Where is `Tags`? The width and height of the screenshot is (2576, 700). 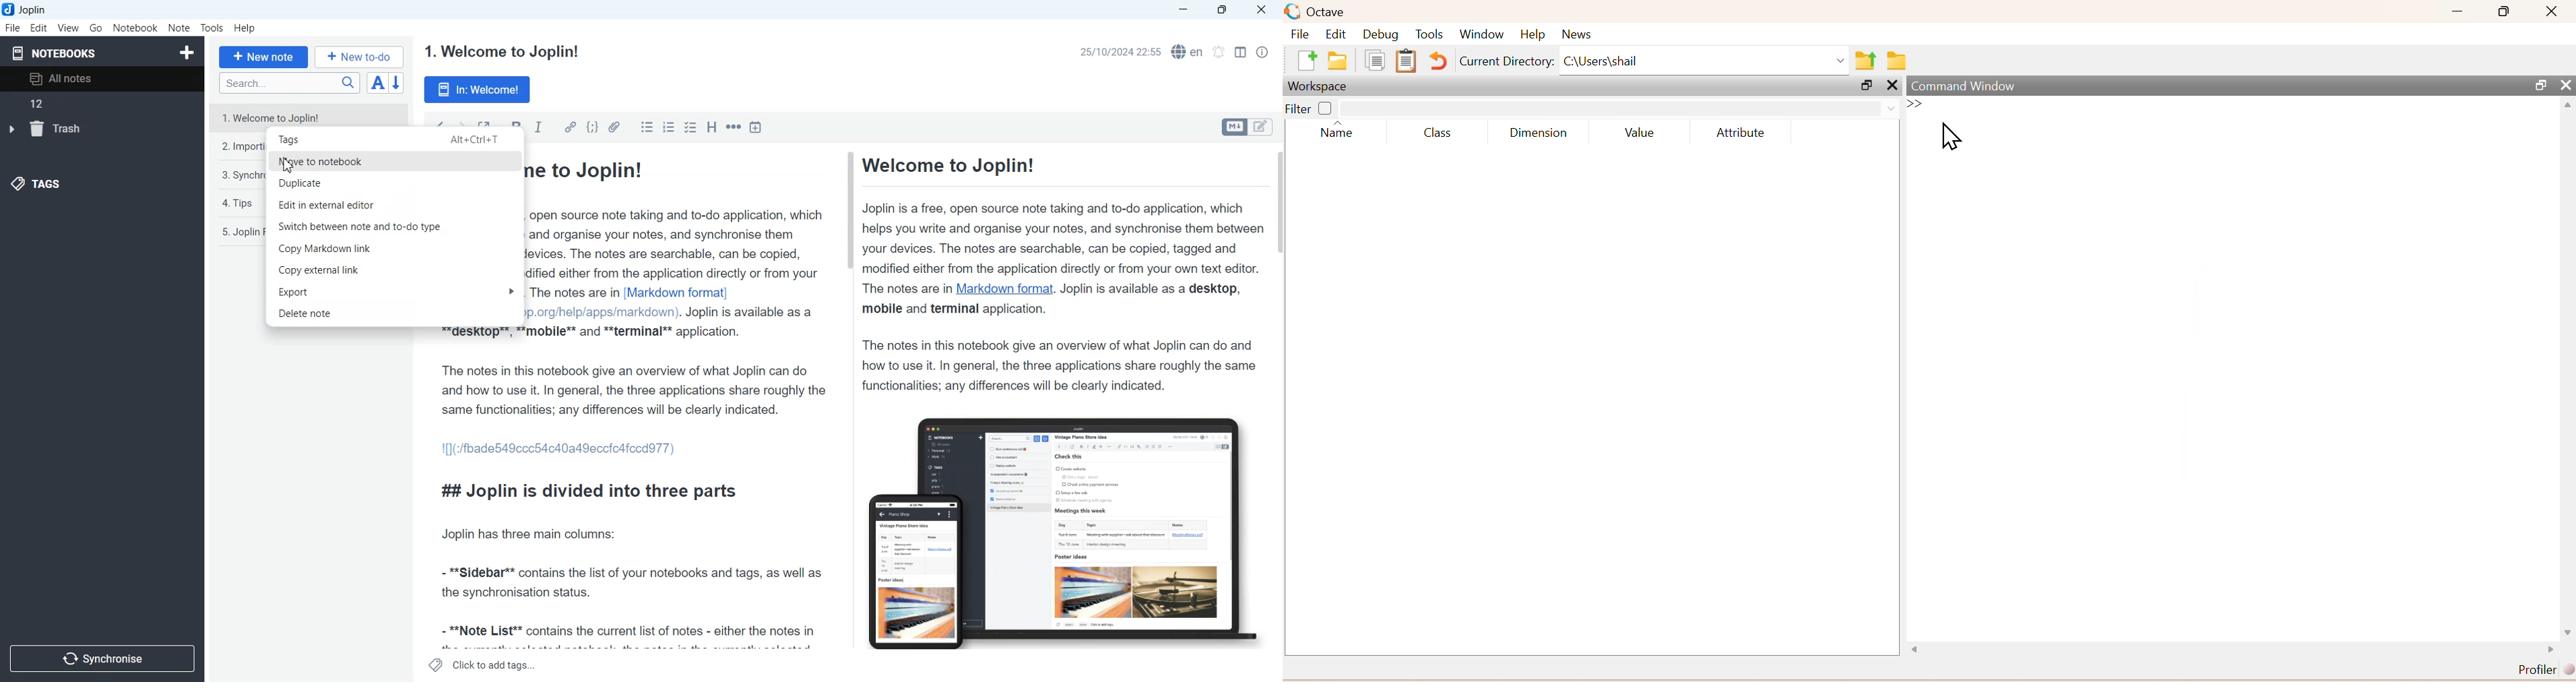
Tags is located at coordinates (36, 185).